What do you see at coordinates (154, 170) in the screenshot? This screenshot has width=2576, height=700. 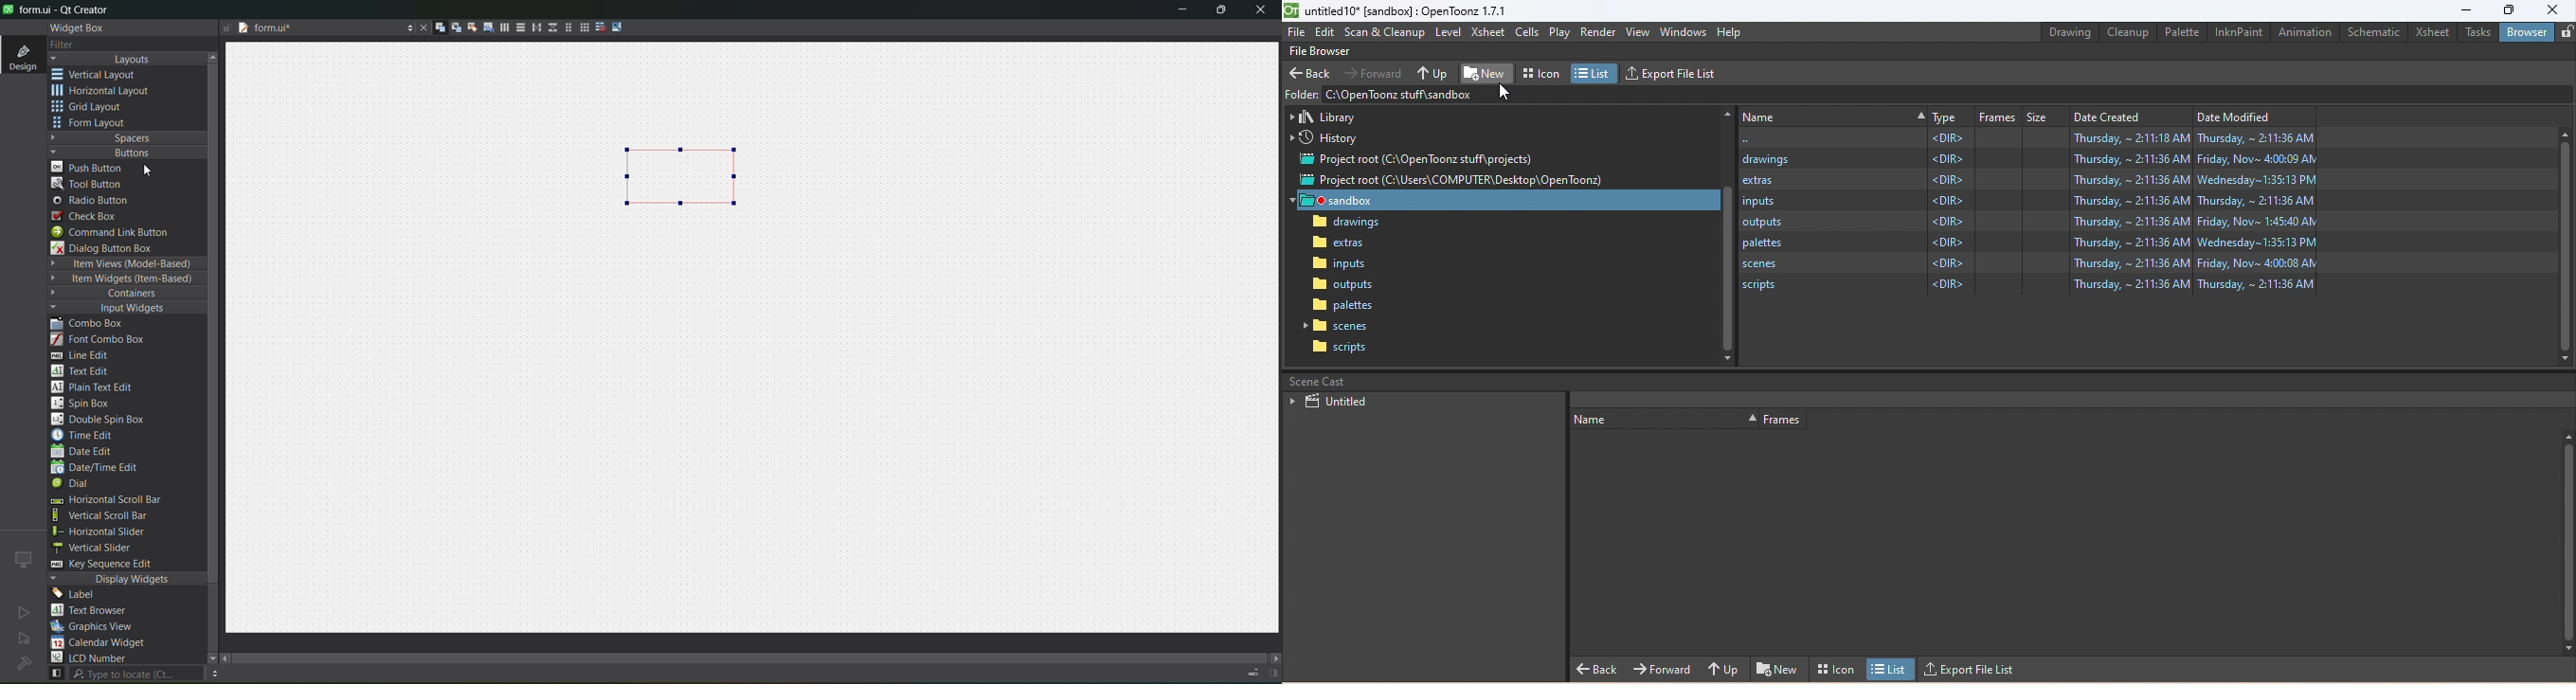 I see `cursor` at bounding box center [154, 170].